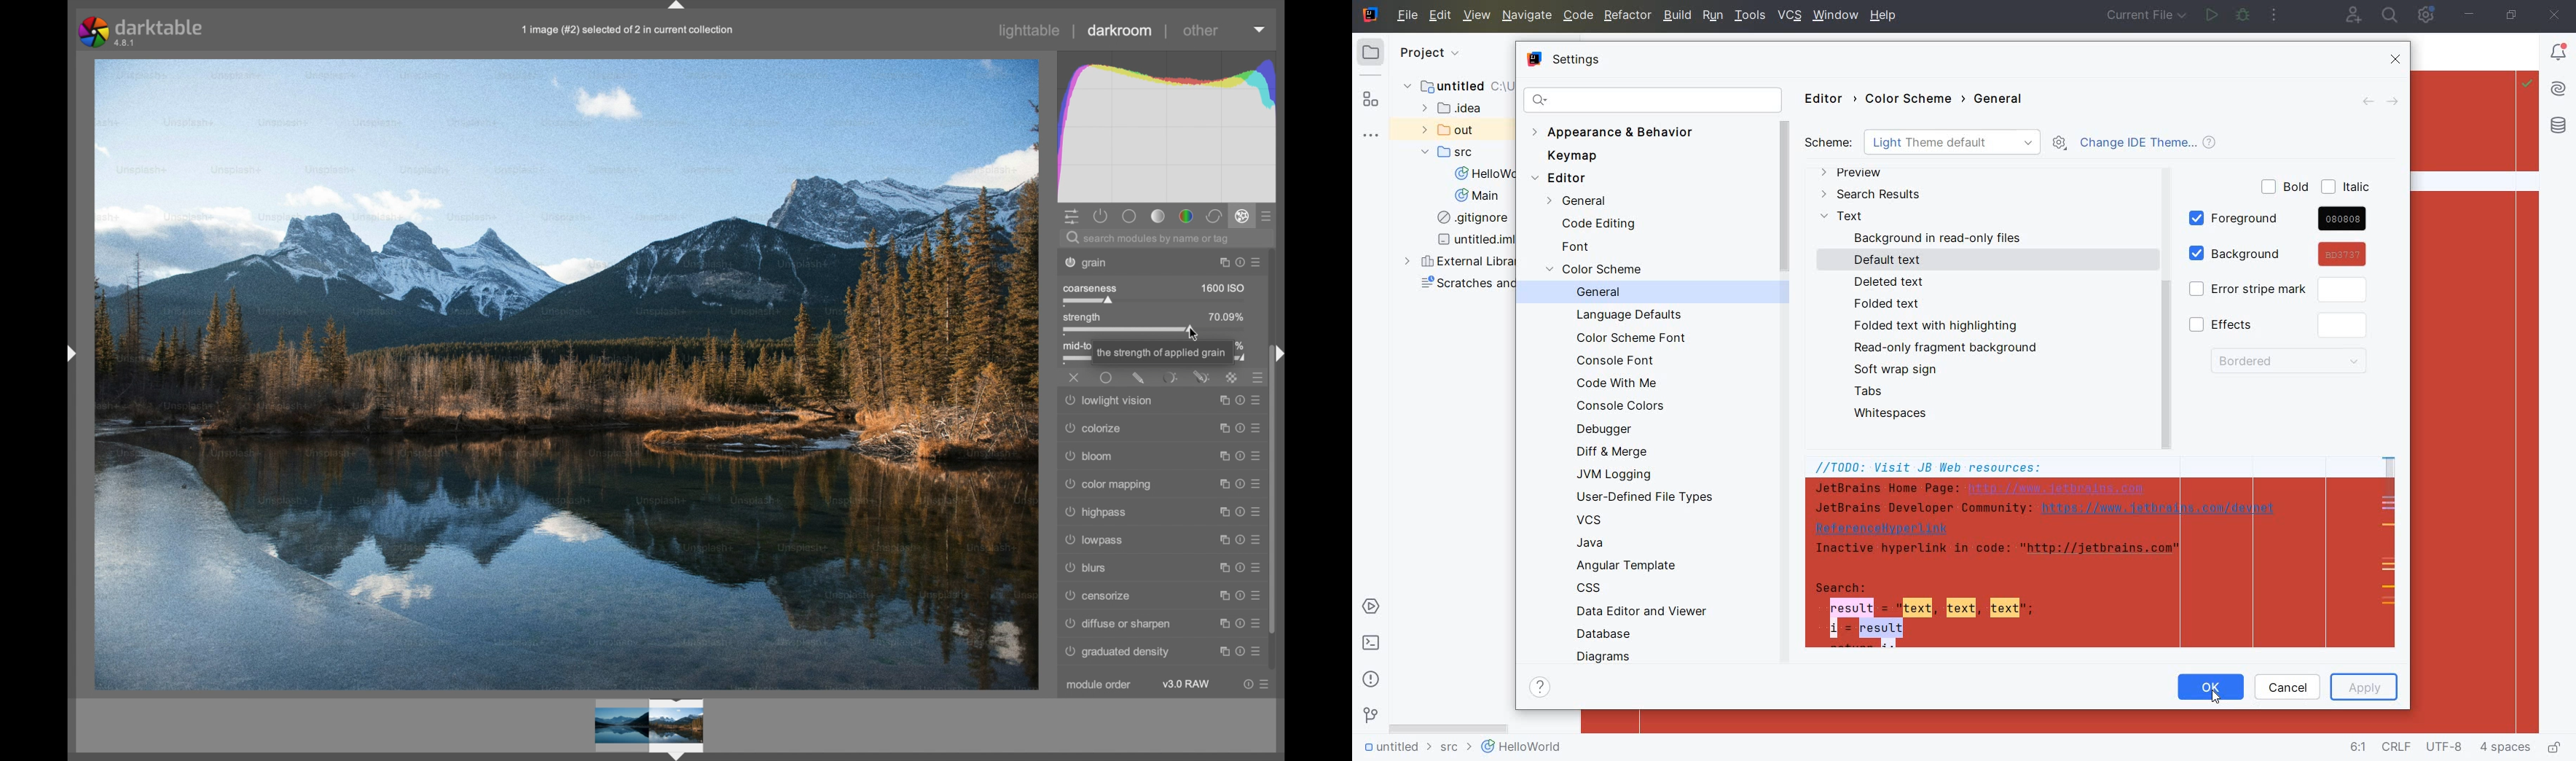  I want to click on presets, so click(1261, 457).